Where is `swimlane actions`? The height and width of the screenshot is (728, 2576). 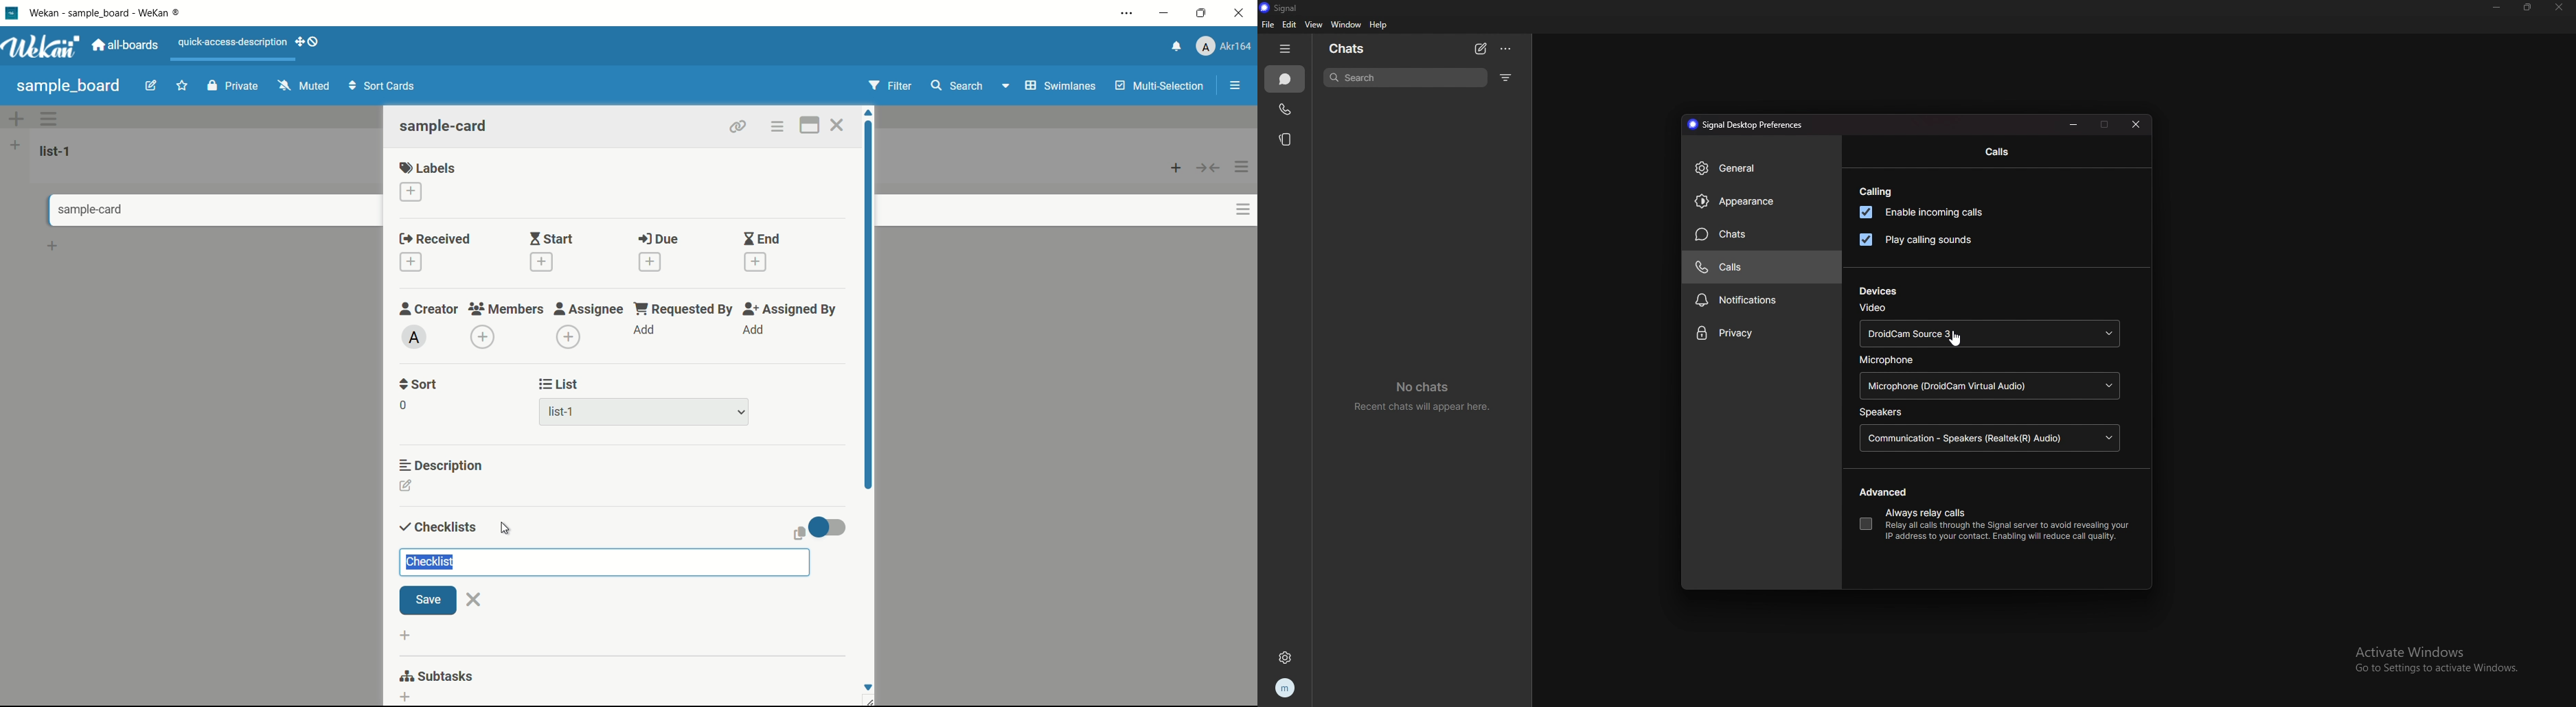
swimlane actions is located at coordinates (50, 118).